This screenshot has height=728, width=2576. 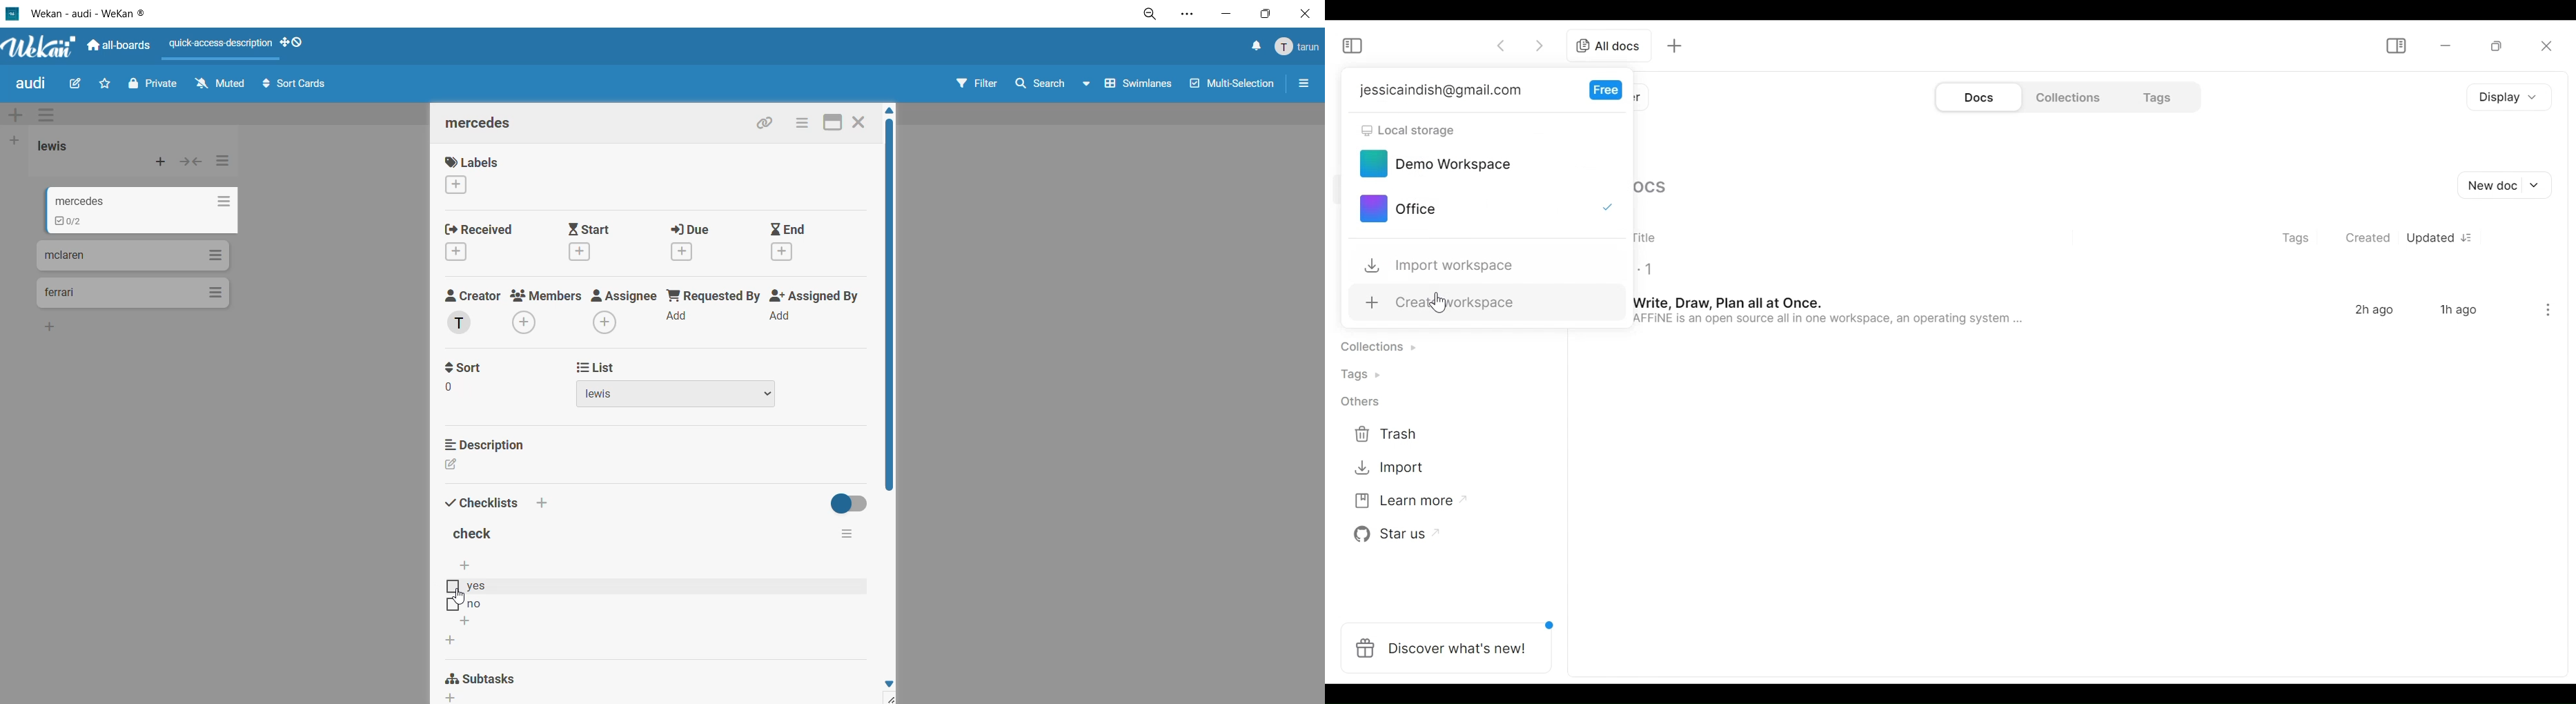 I want to click on Documents, so click(x=1979, y=97).